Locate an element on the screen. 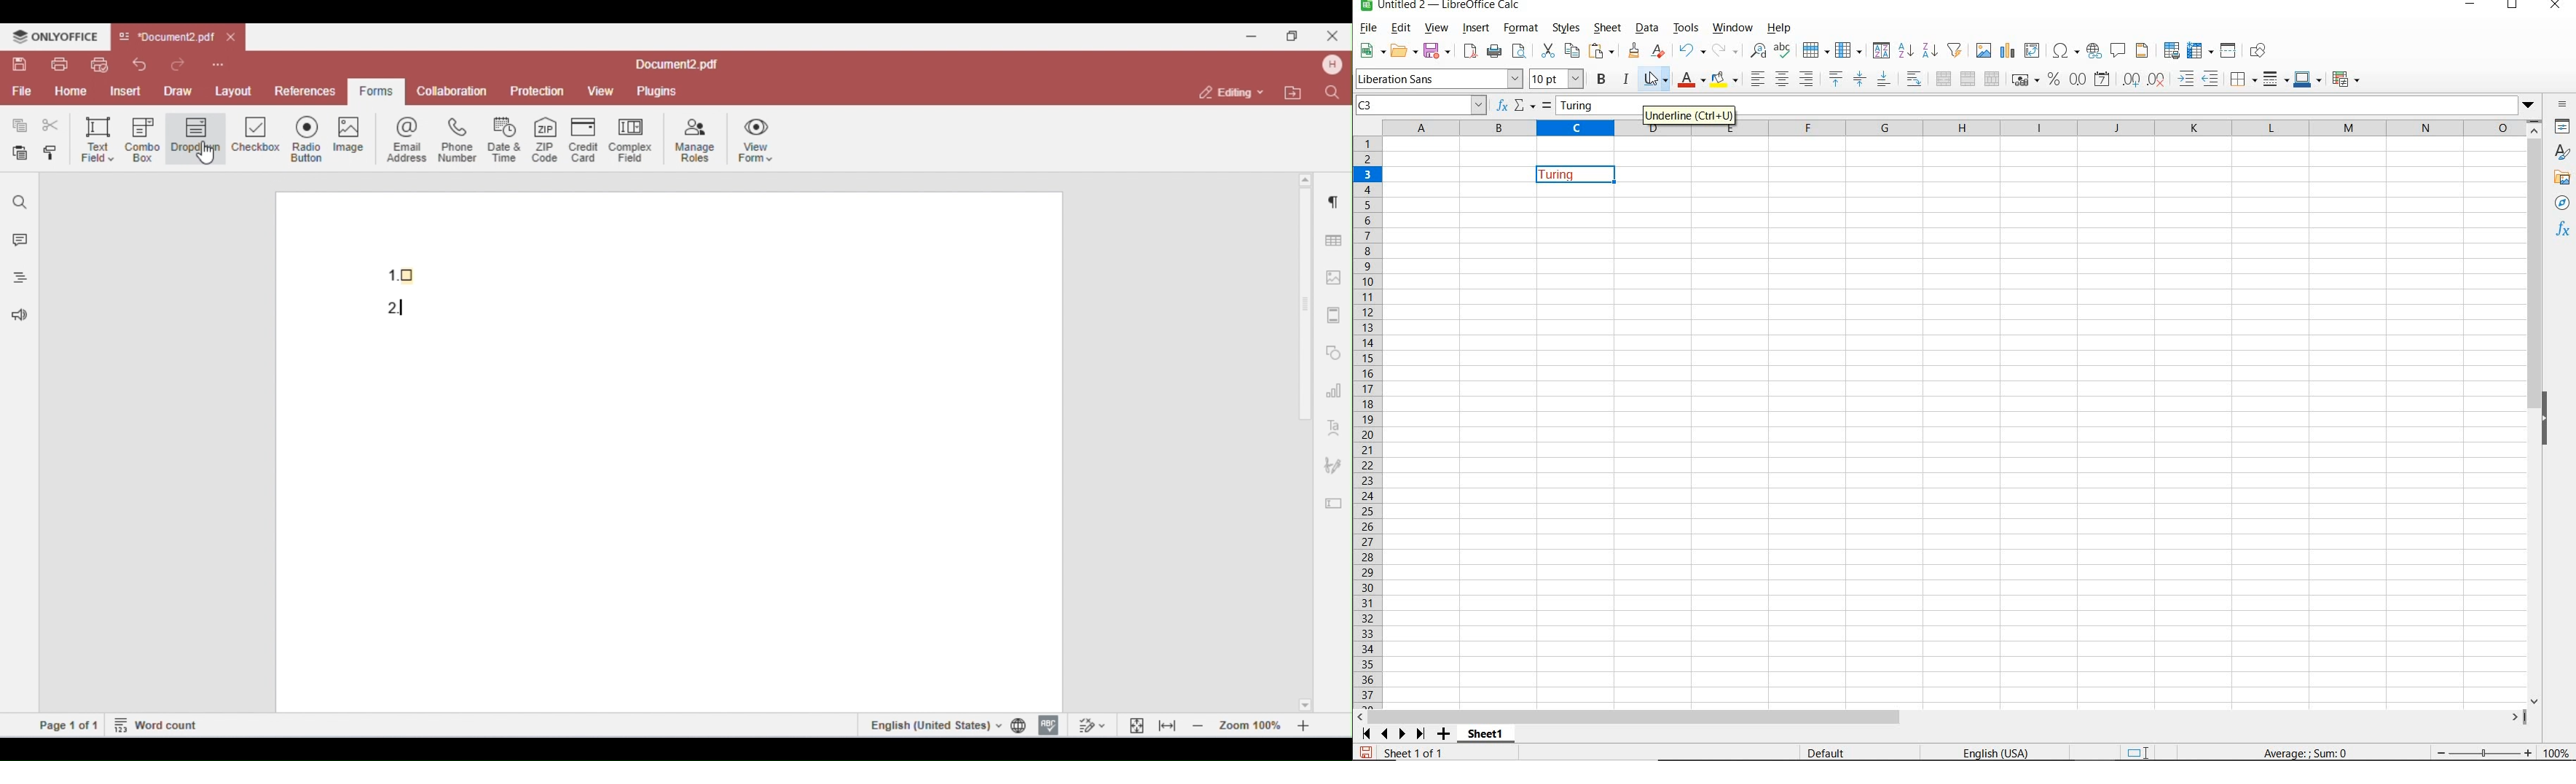 Image resolution: width=2576 pixels, height=784 pixels. dropdown is located at coordinates (2534, 106).